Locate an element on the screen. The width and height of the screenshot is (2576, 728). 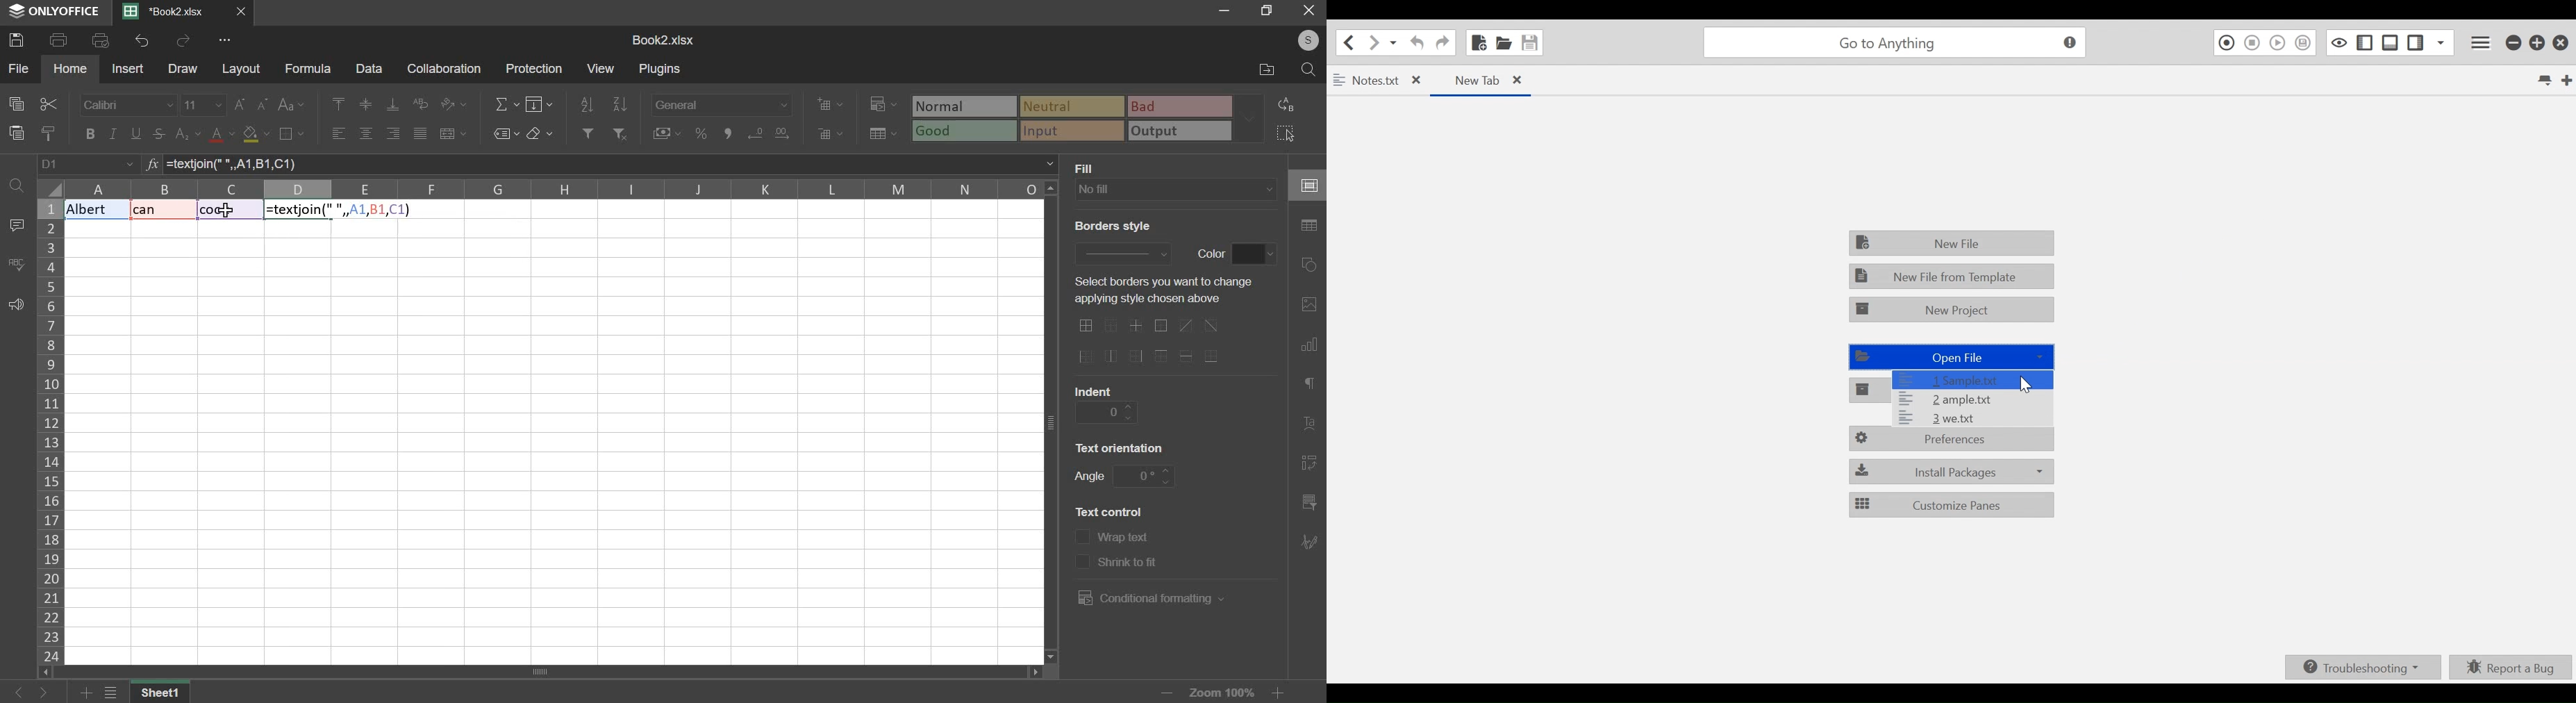
fill color is located at coordinates (256, 135).